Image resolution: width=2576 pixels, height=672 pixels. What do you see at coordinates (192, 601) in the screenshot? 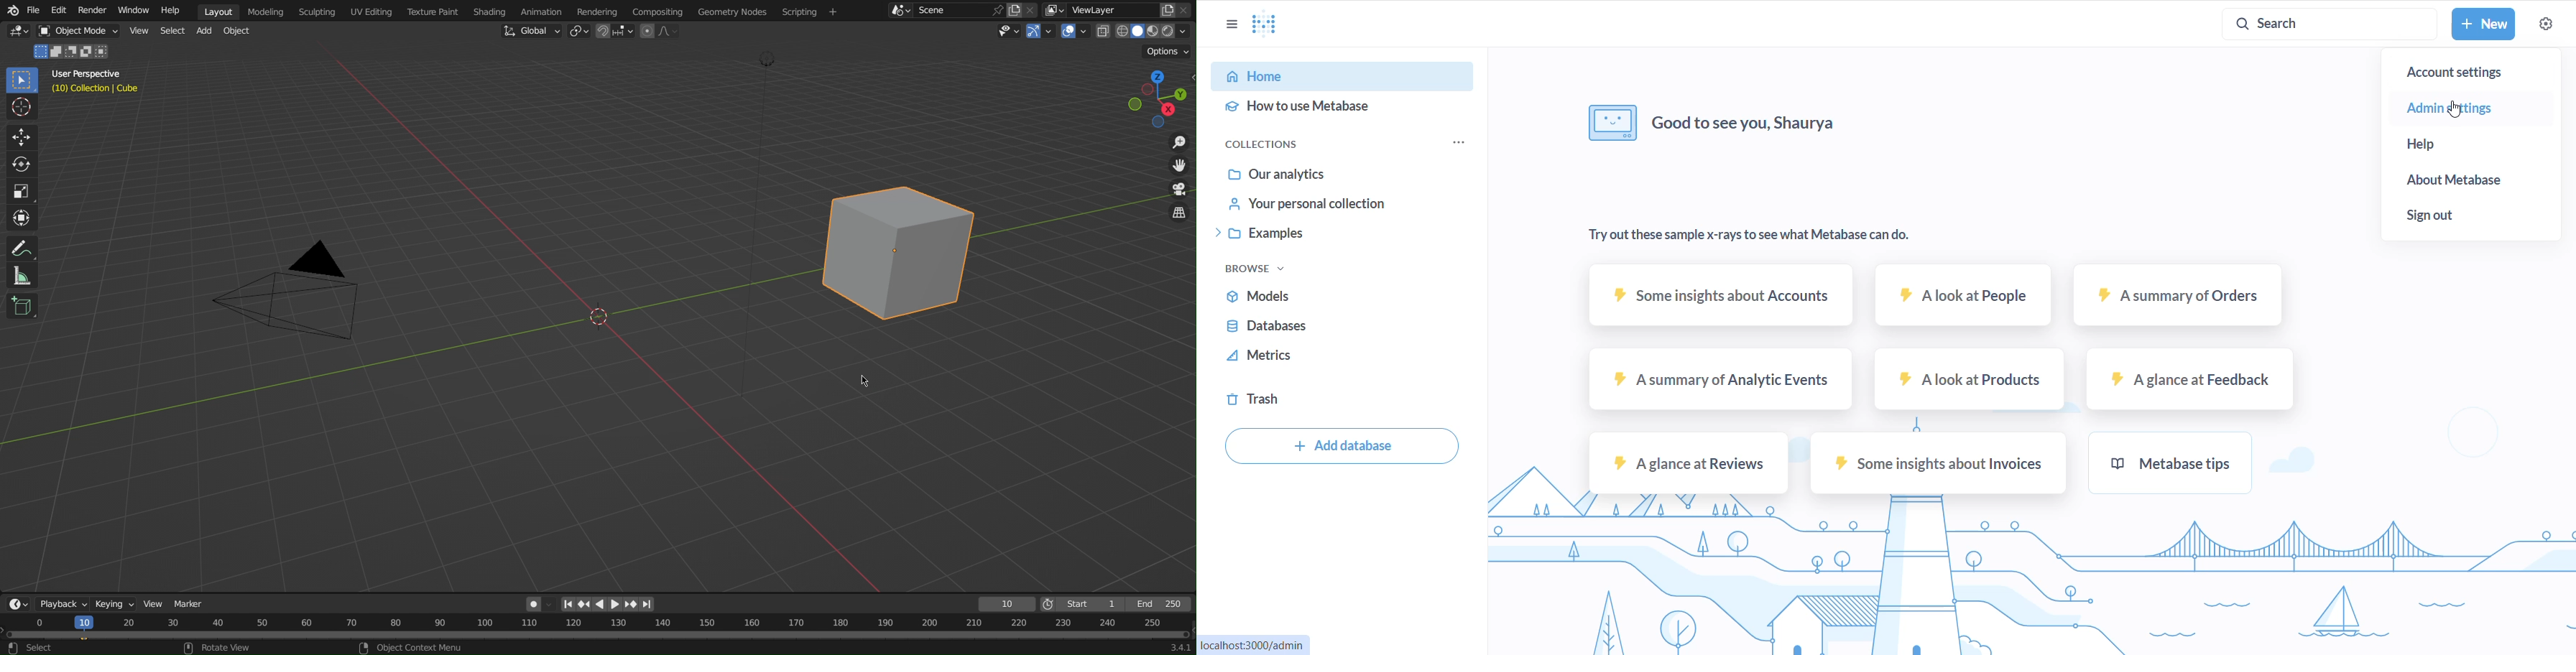
I see `Marker` at bounding box center [192, 601].